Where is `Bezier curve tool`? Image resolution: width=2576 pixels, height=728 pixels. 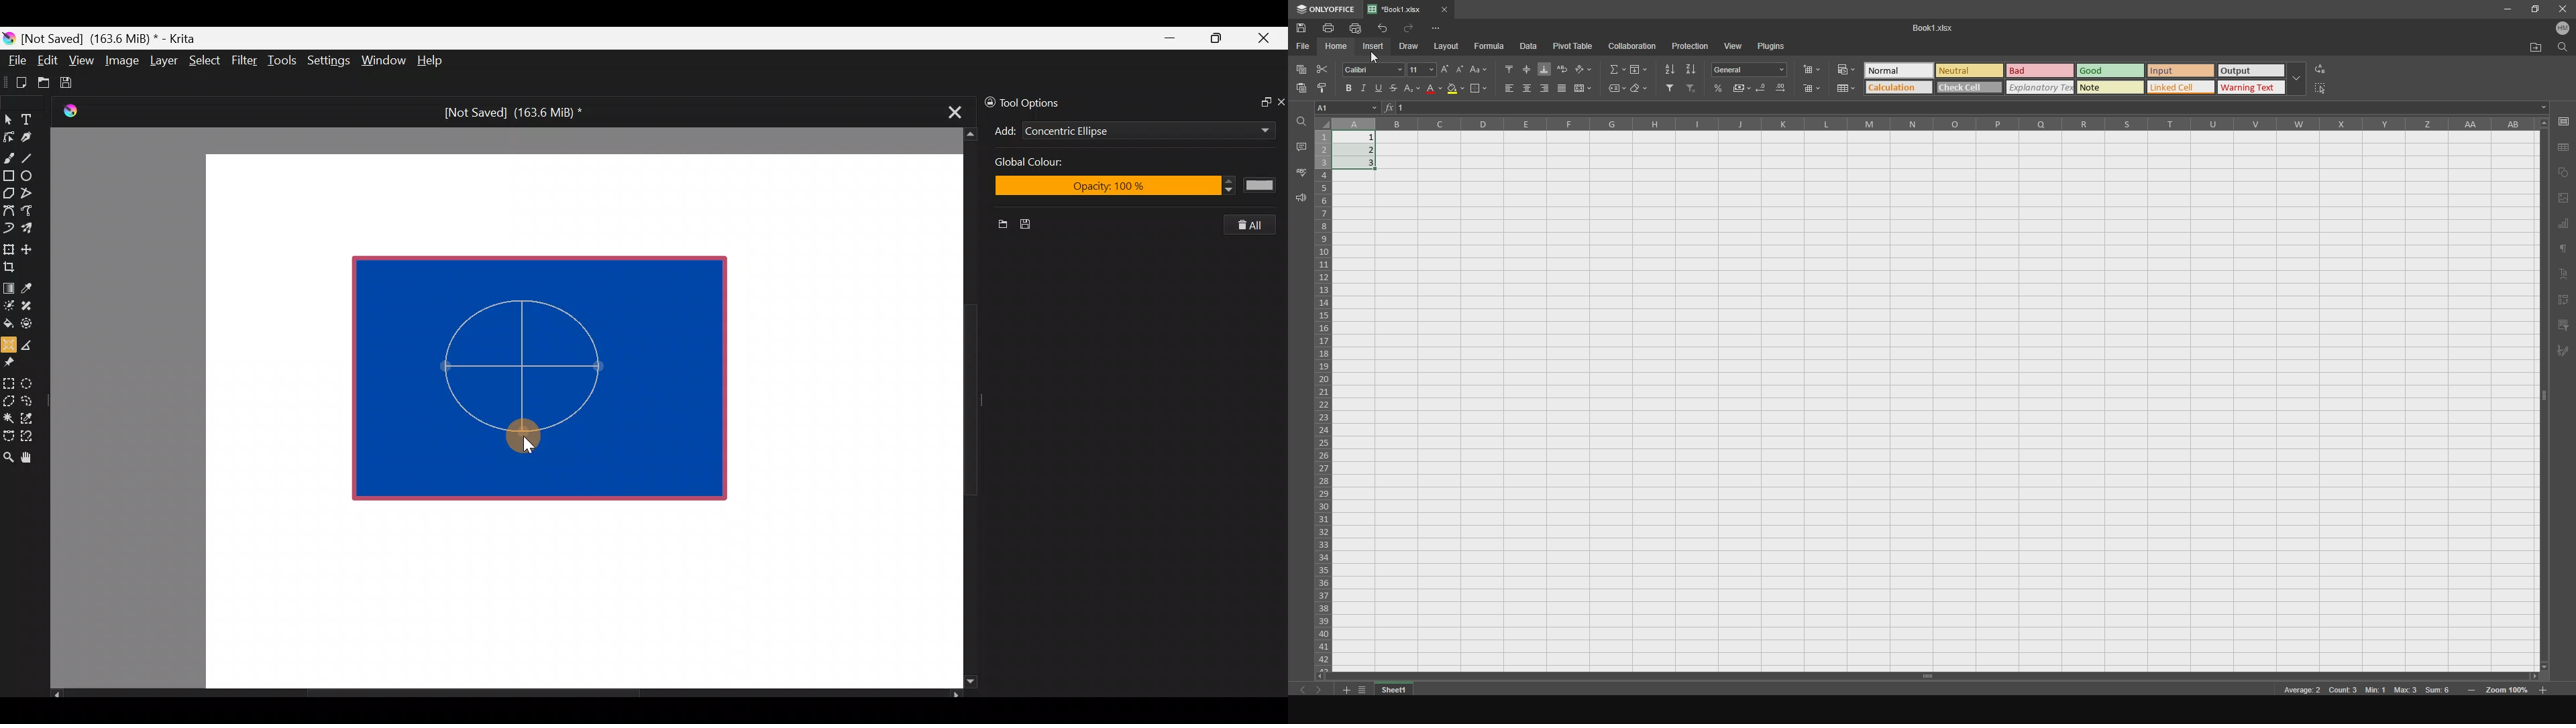 Bezier curve tool is located at coordinates (8, 212).